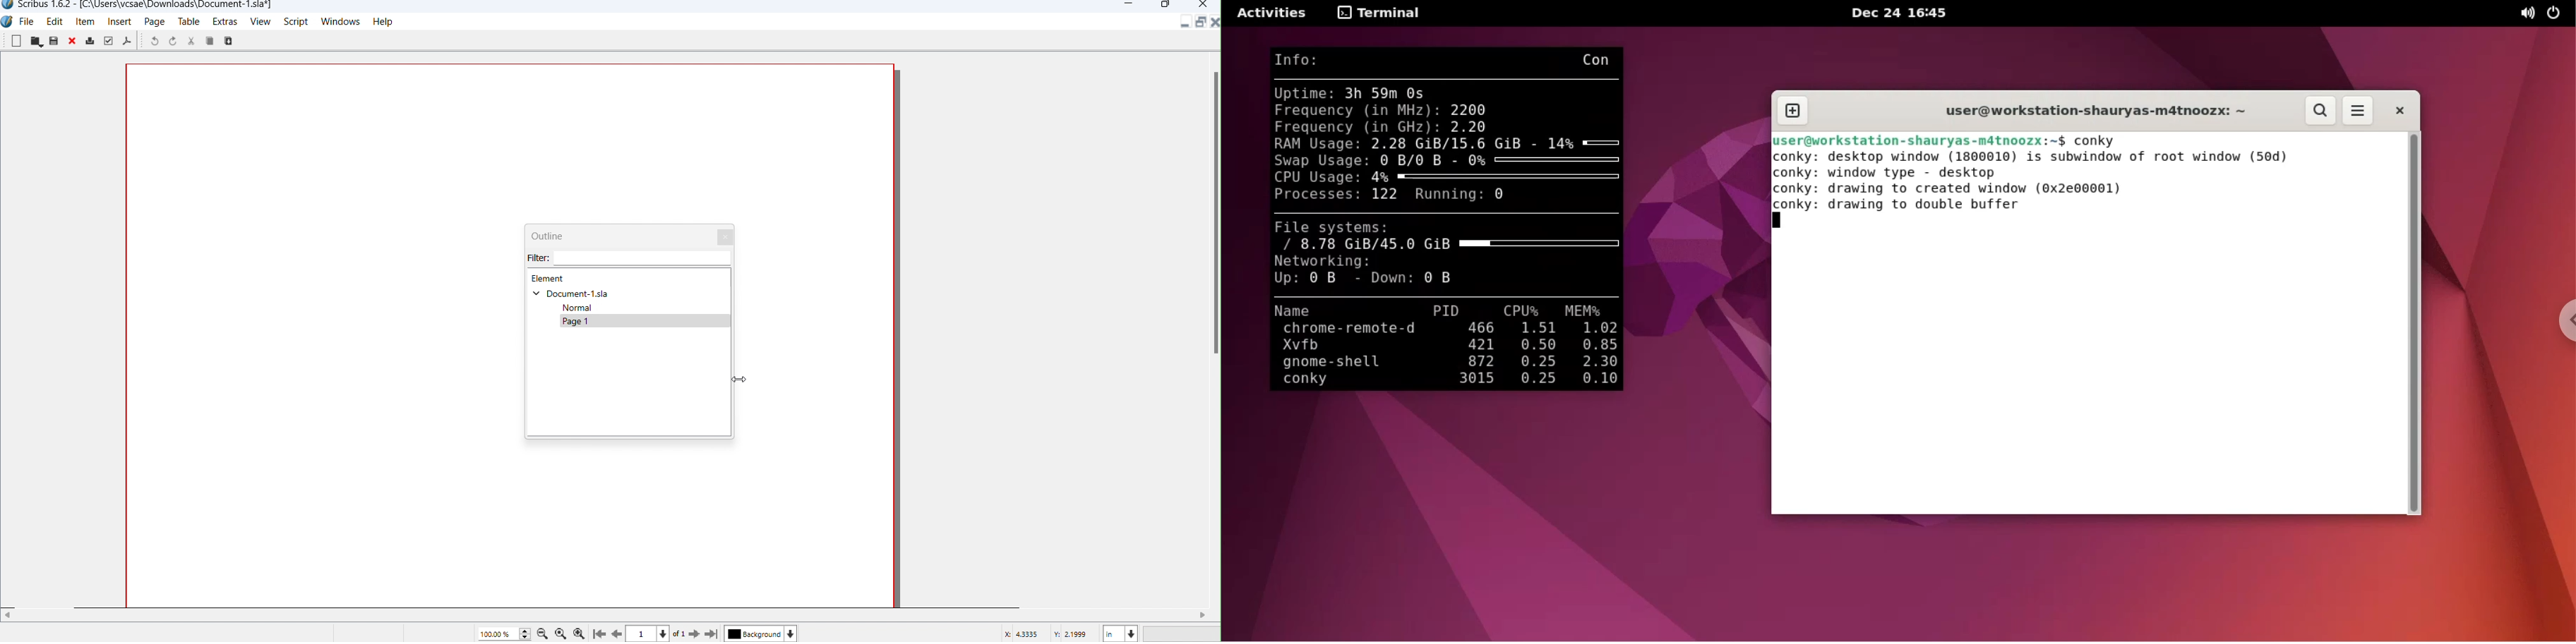  What do you see at coordinates (561, 238) in the screenshot?
I see `Outline` at bounding box center [561, 238].